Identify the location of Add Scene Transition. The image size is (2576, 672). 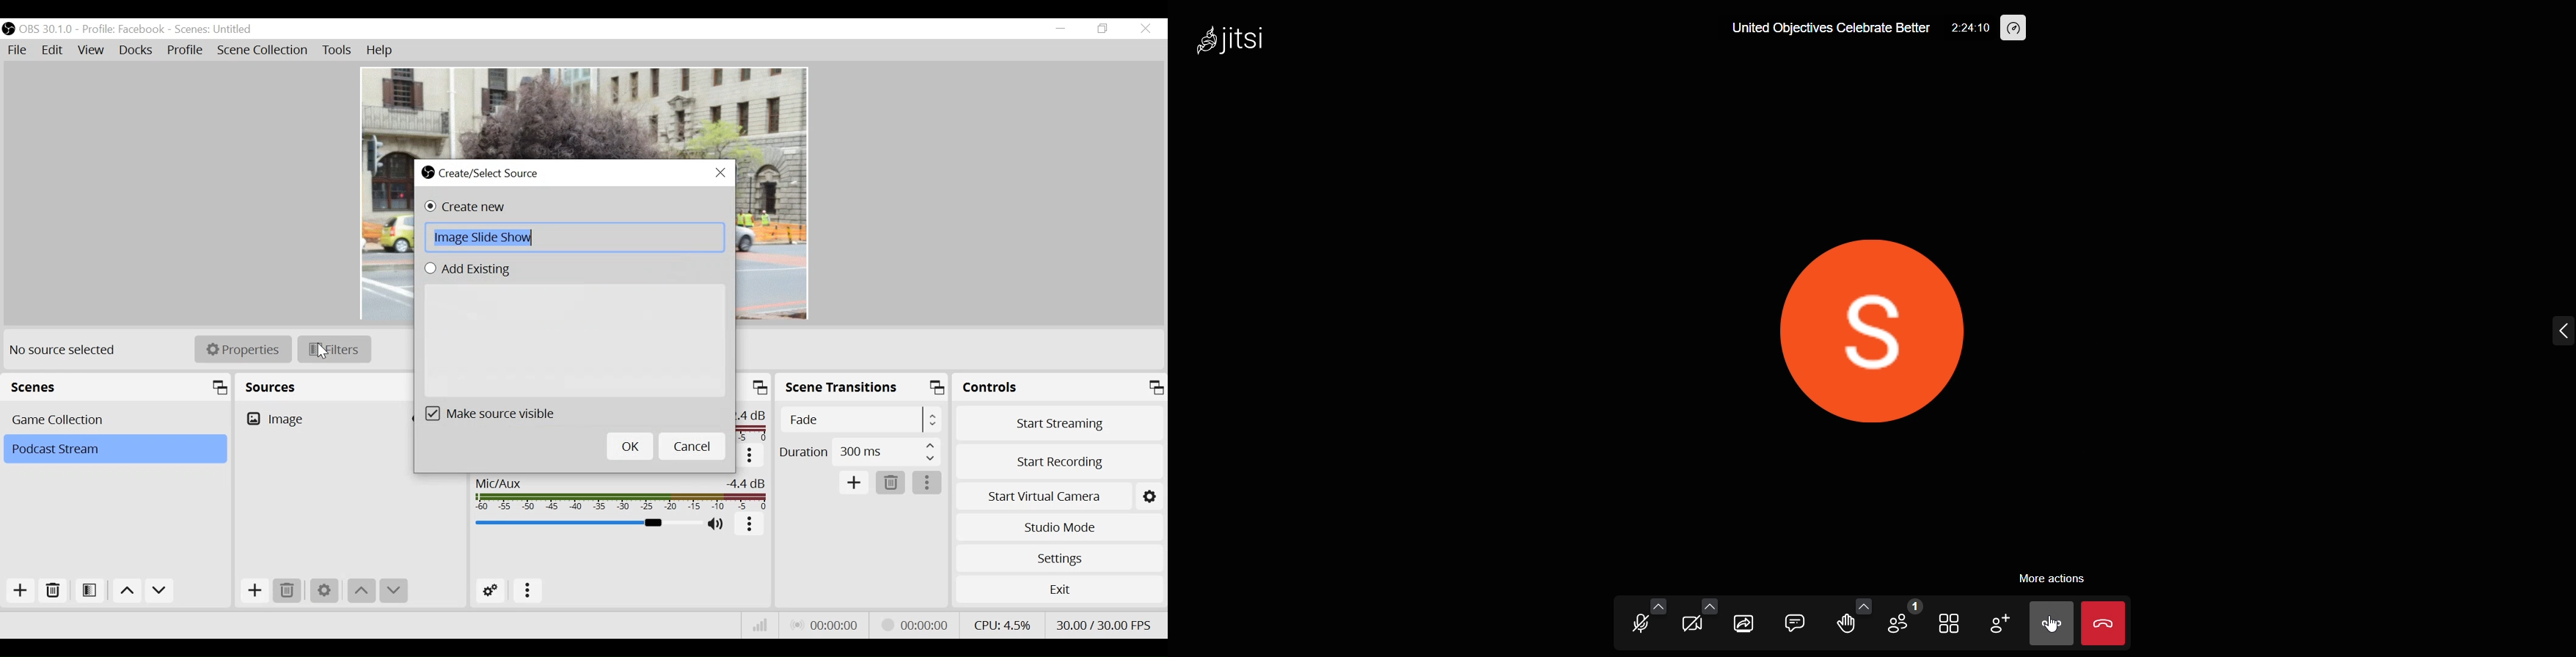
(854, 483).